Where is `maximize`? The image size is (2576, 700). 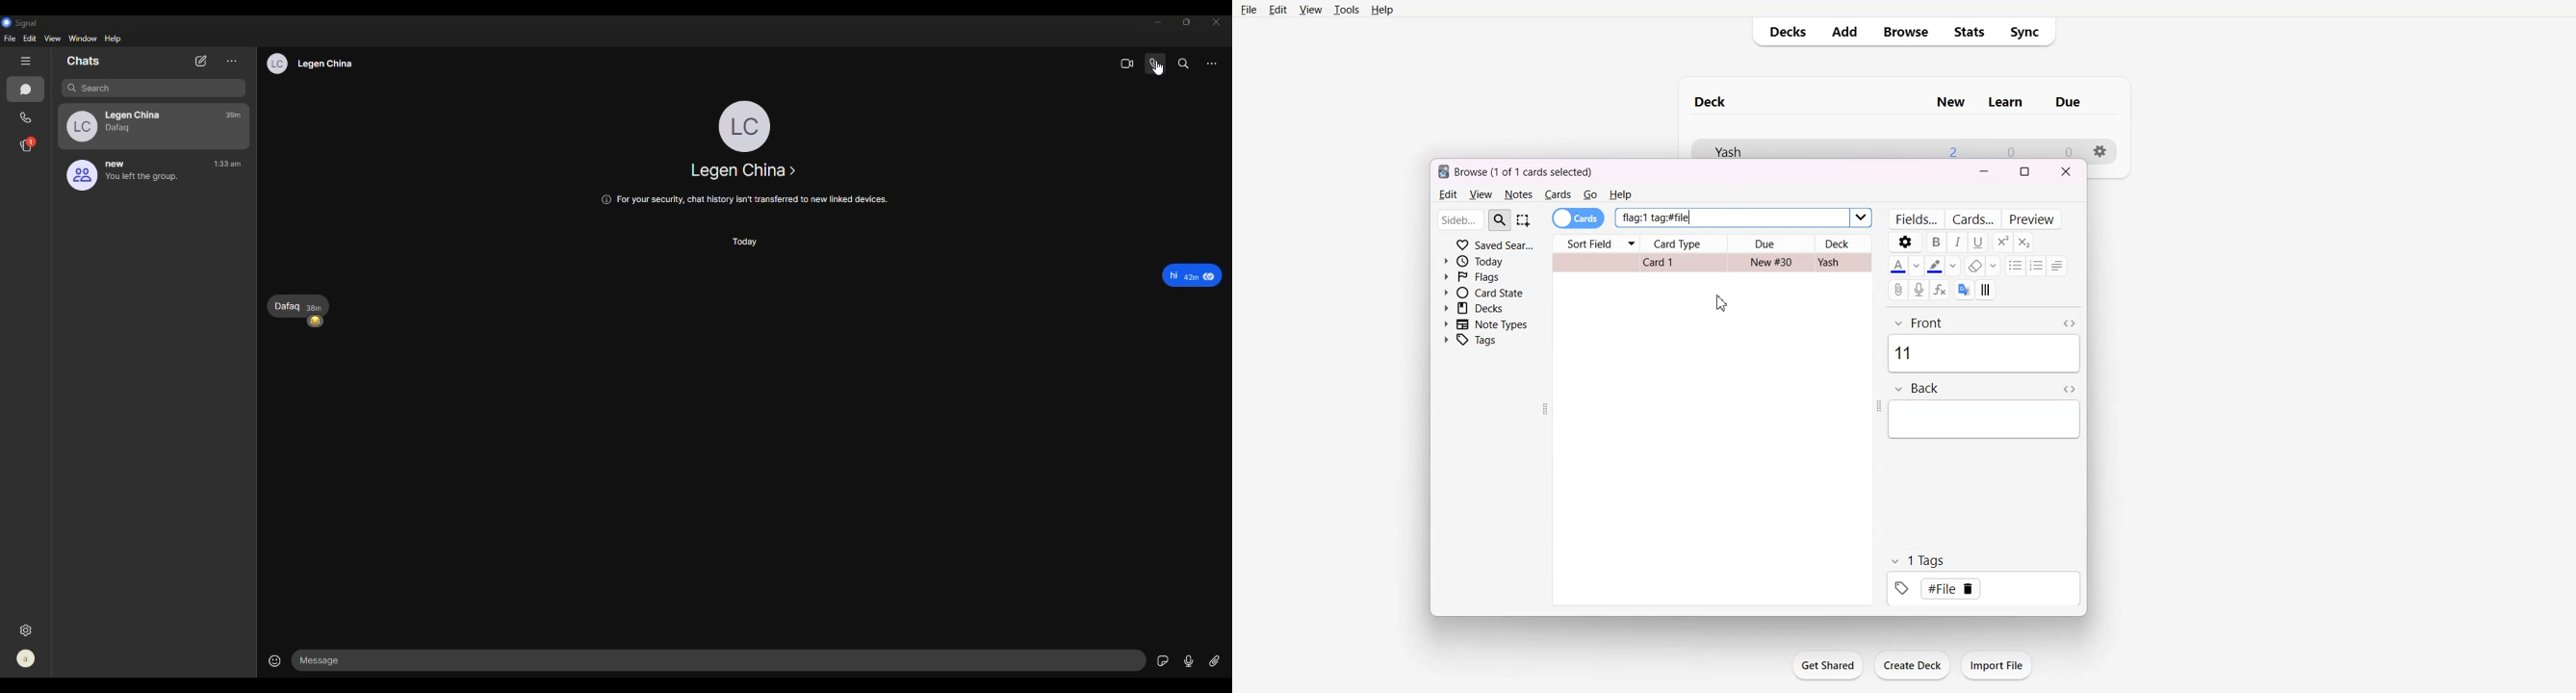 maximize is located at coordinates (1187, 22).